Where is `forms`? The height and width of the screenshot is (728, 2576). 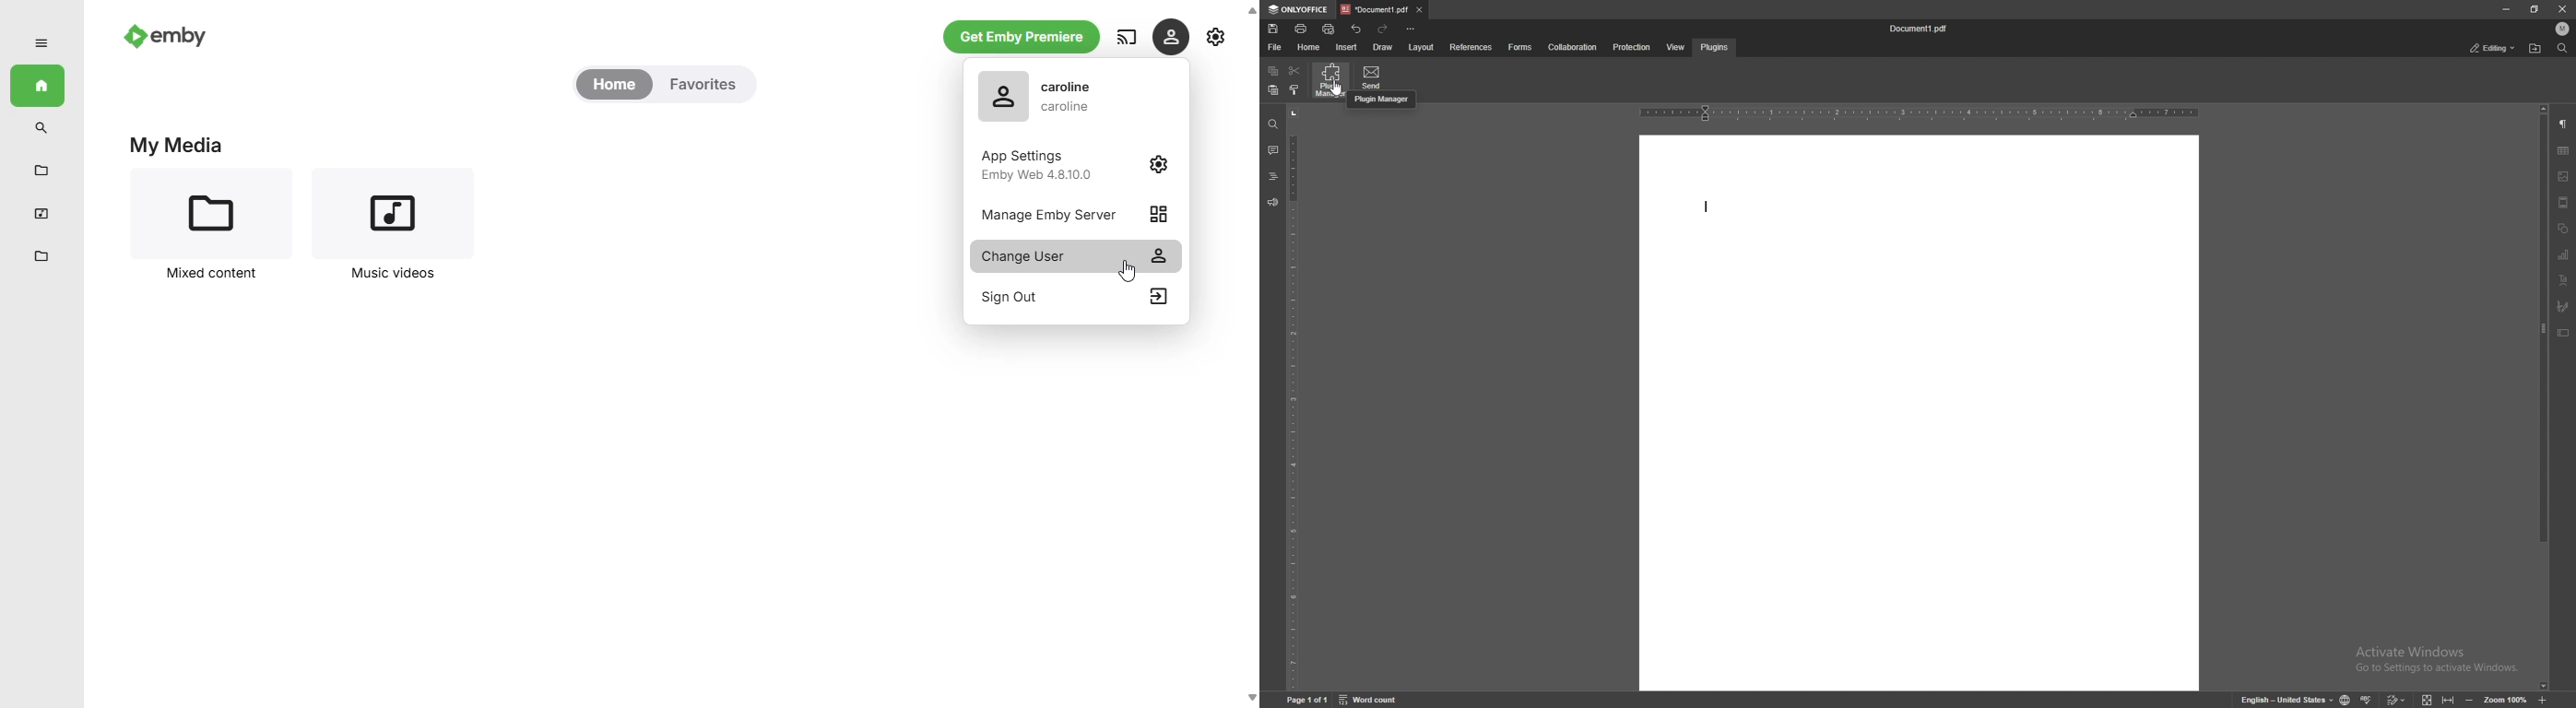 forms is located at coordinates (1521, 47).